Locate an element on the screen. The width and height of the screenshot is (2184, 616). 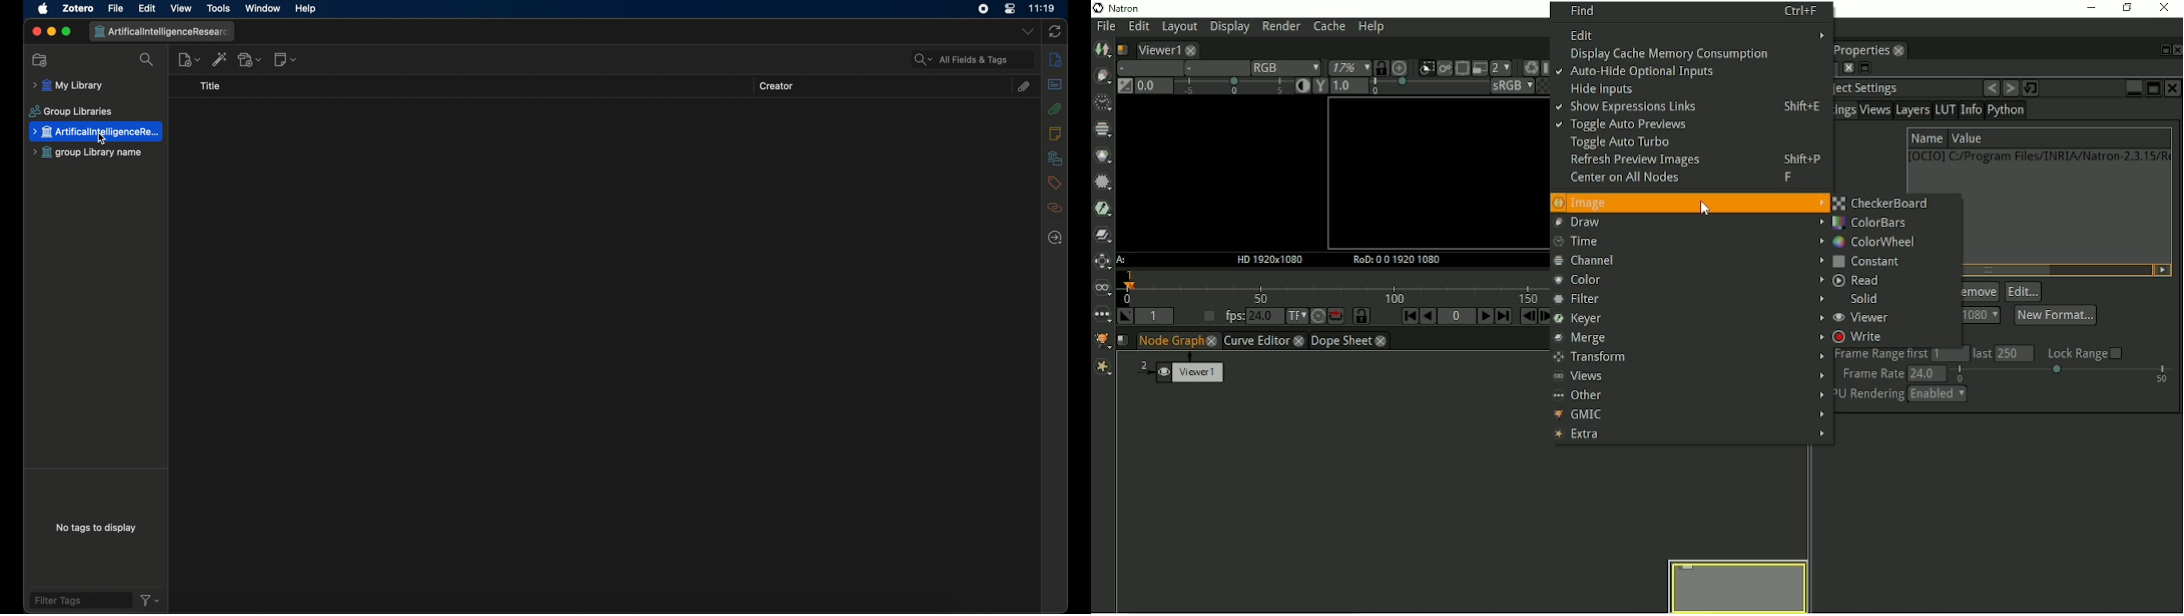
group library selected is located at coordinates (97, 132).